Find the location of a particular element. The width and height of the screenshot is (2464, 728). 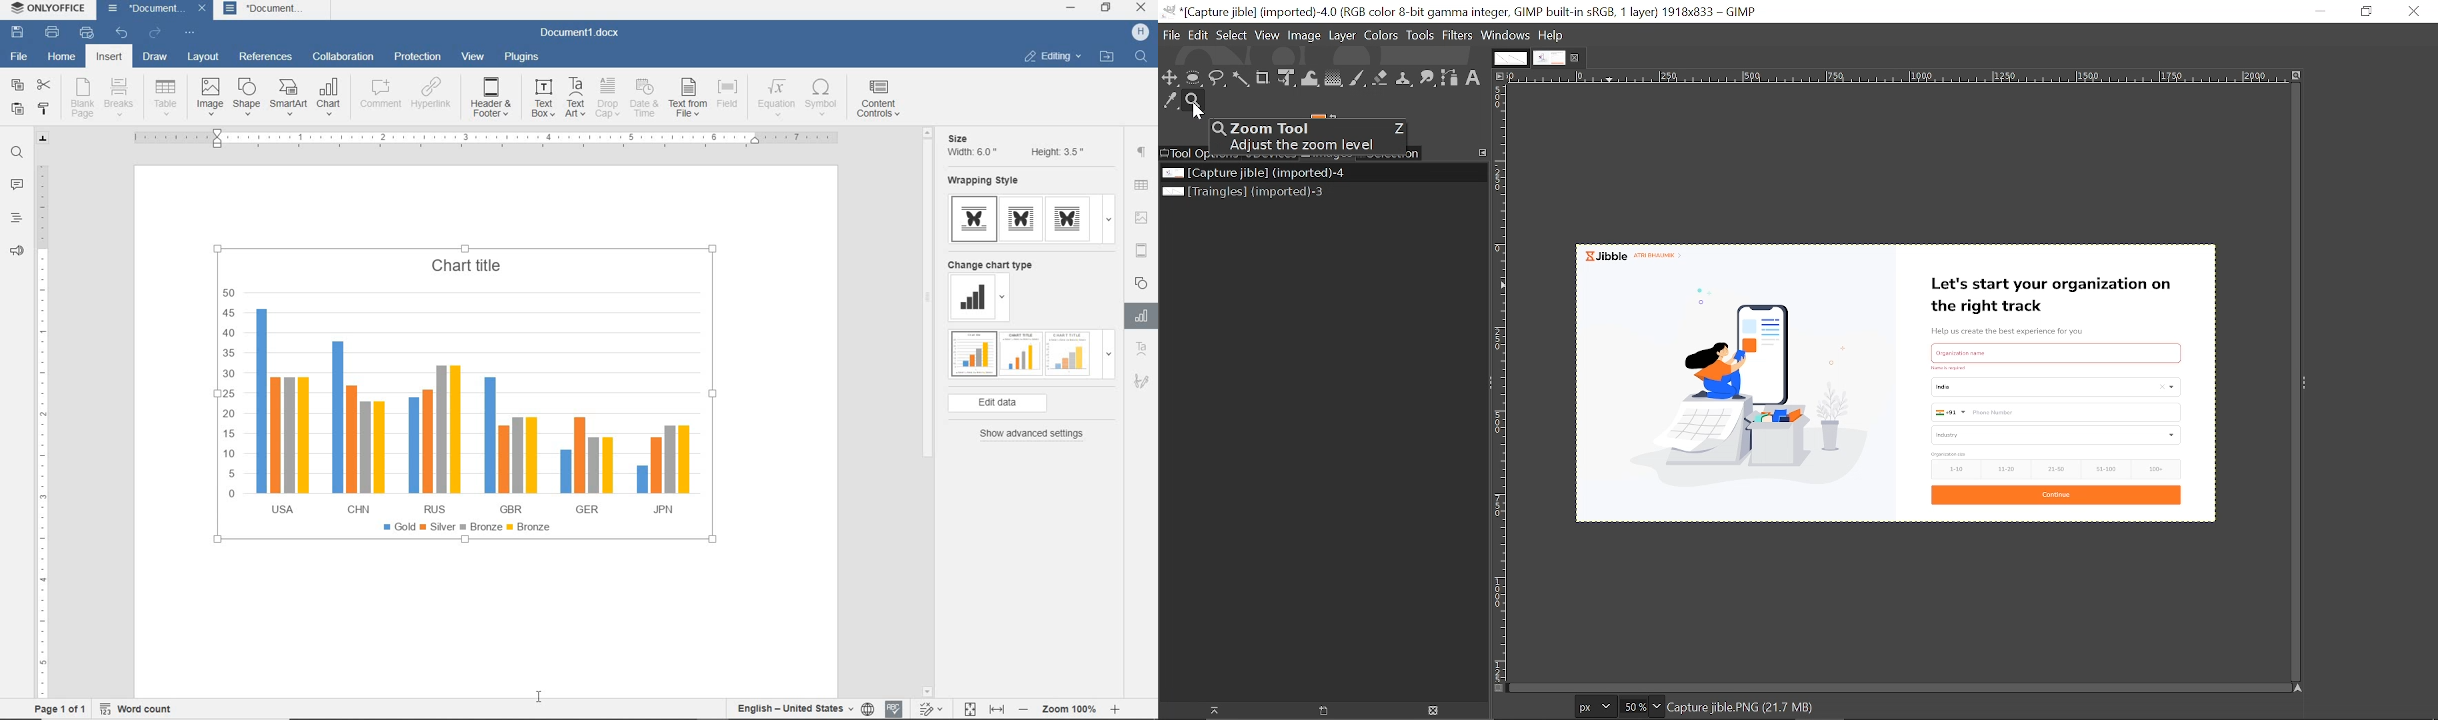

comment controls is located at coordinates (882, 100).